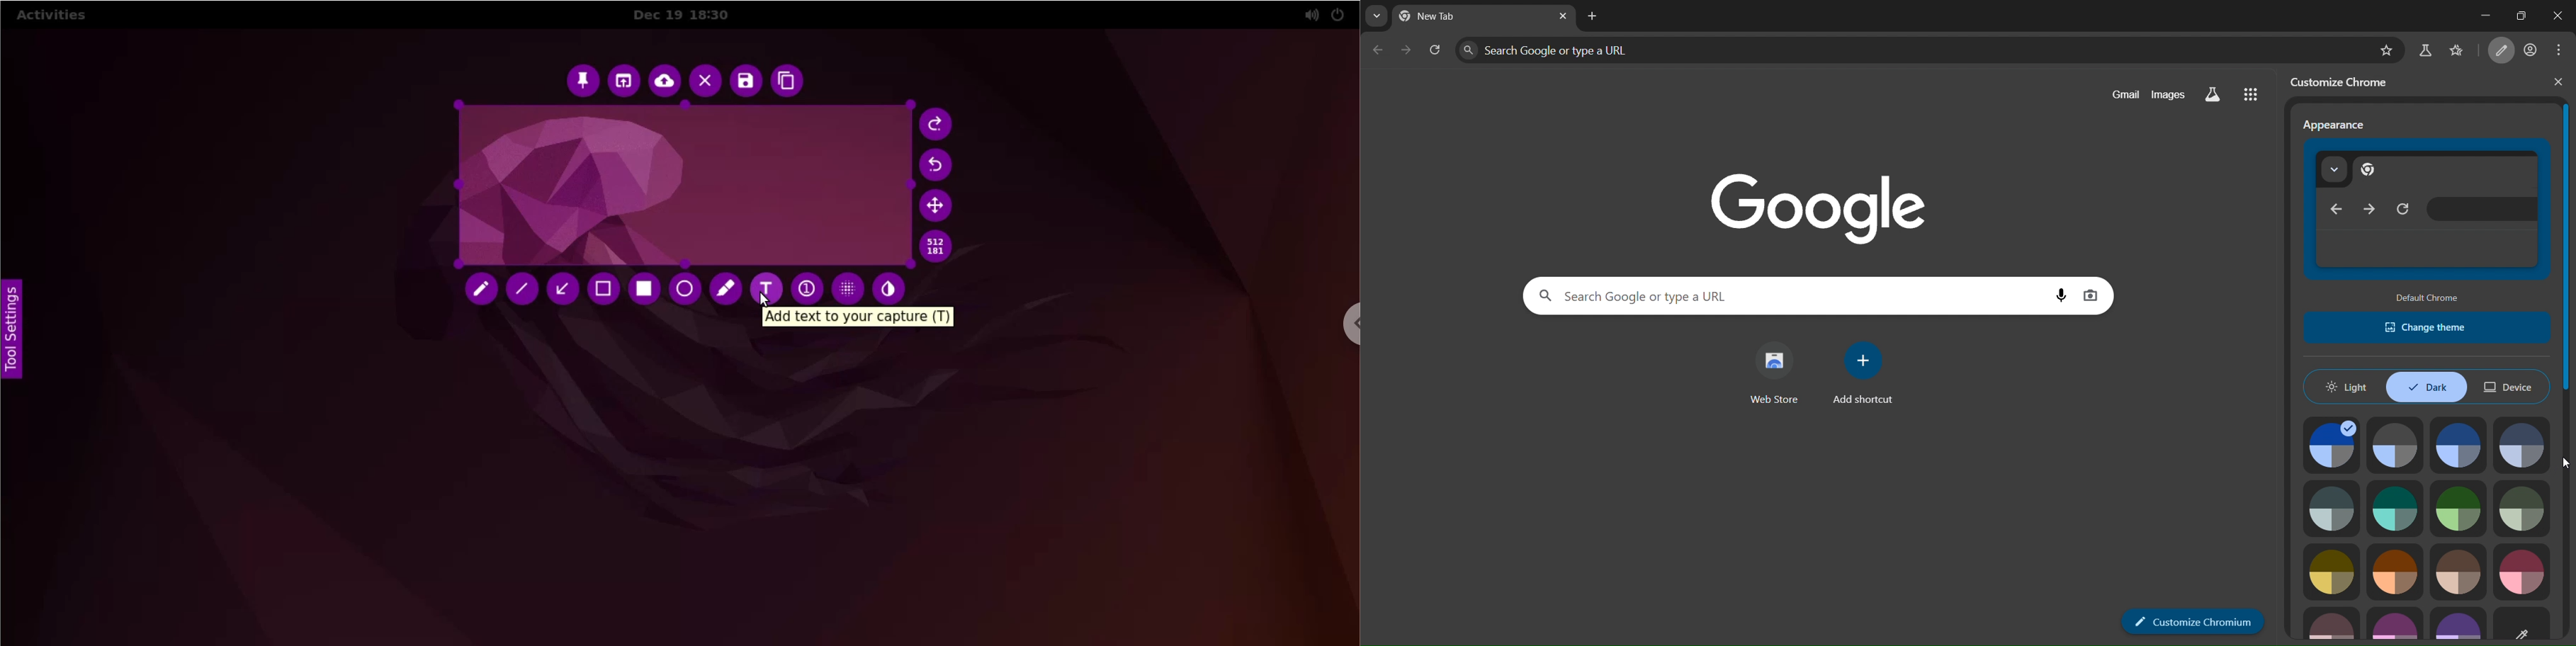 The height and width of the screenshot is (672, 2576). What do you see at coordinates (2192, 621) in the screenshot?
I see `Customize Chrome` at bounding box center [2192, 621].